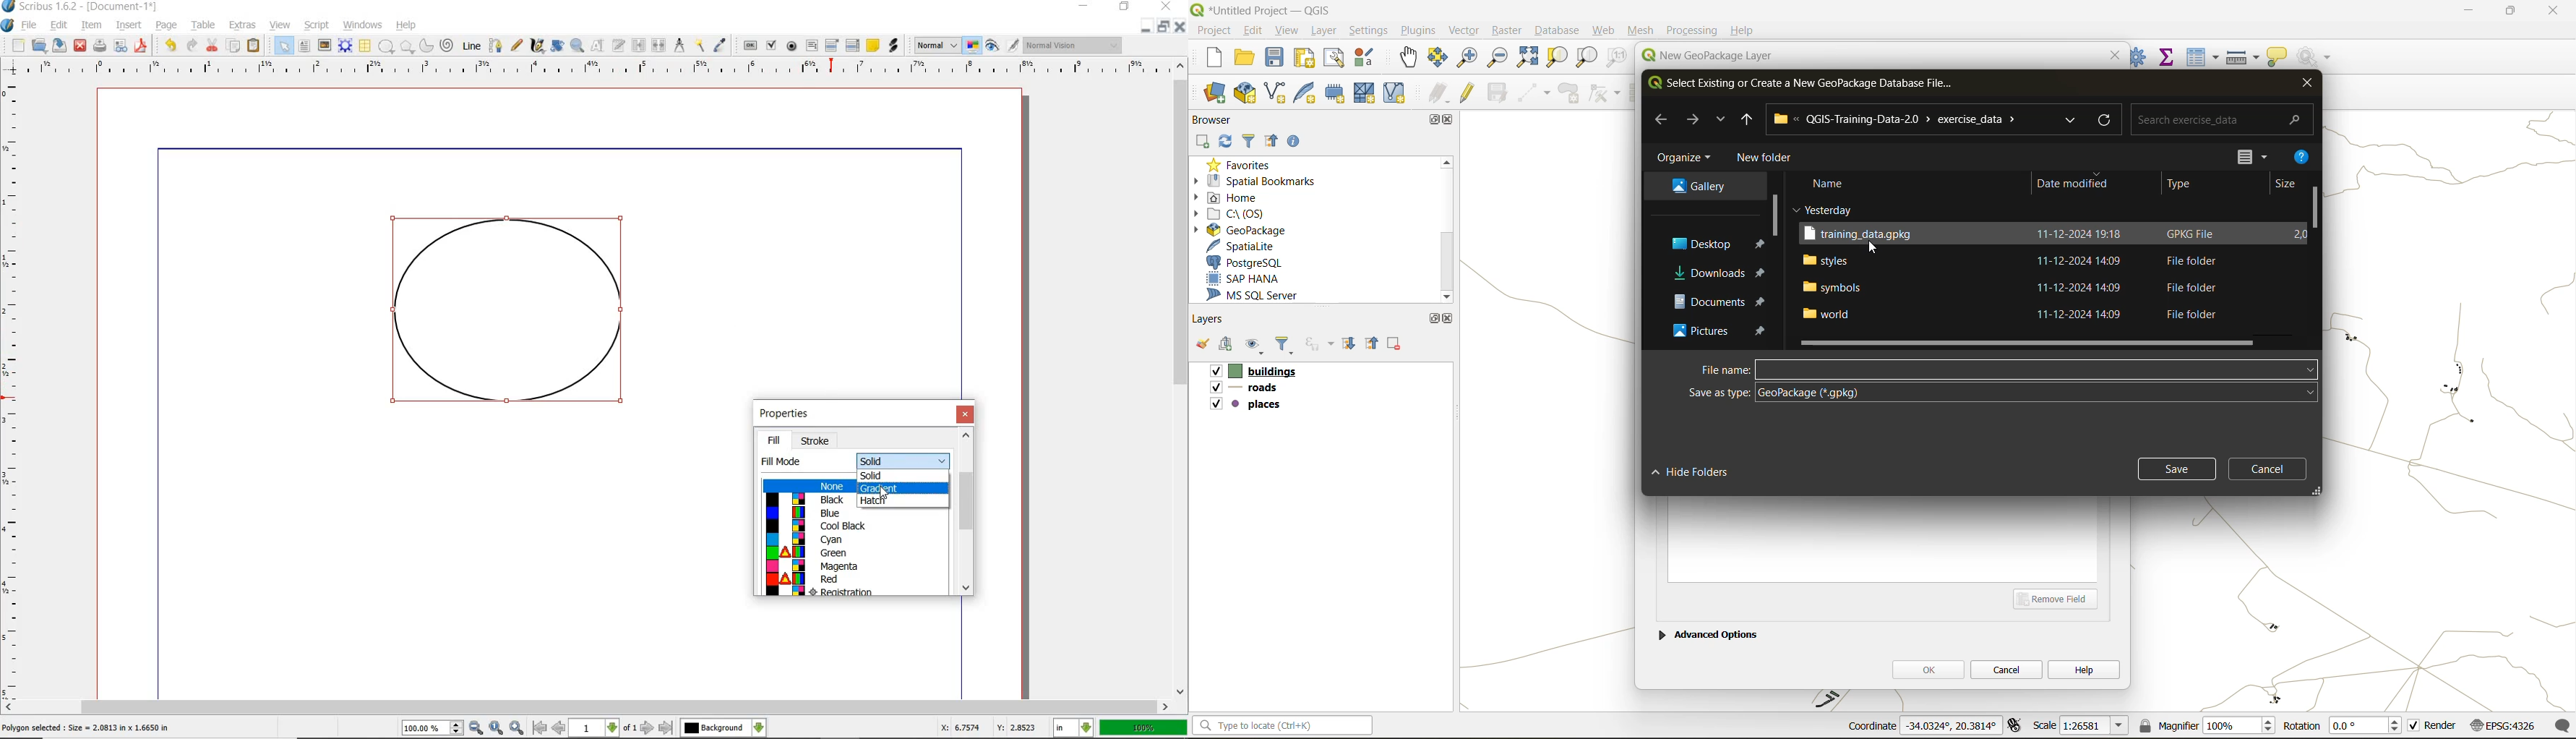 The width and height of the screenshot is (2576, 756). What do you see at coordinates (1708, 633) in the screenshot?
I see `advanced options` at bounding box center [1708, 633].